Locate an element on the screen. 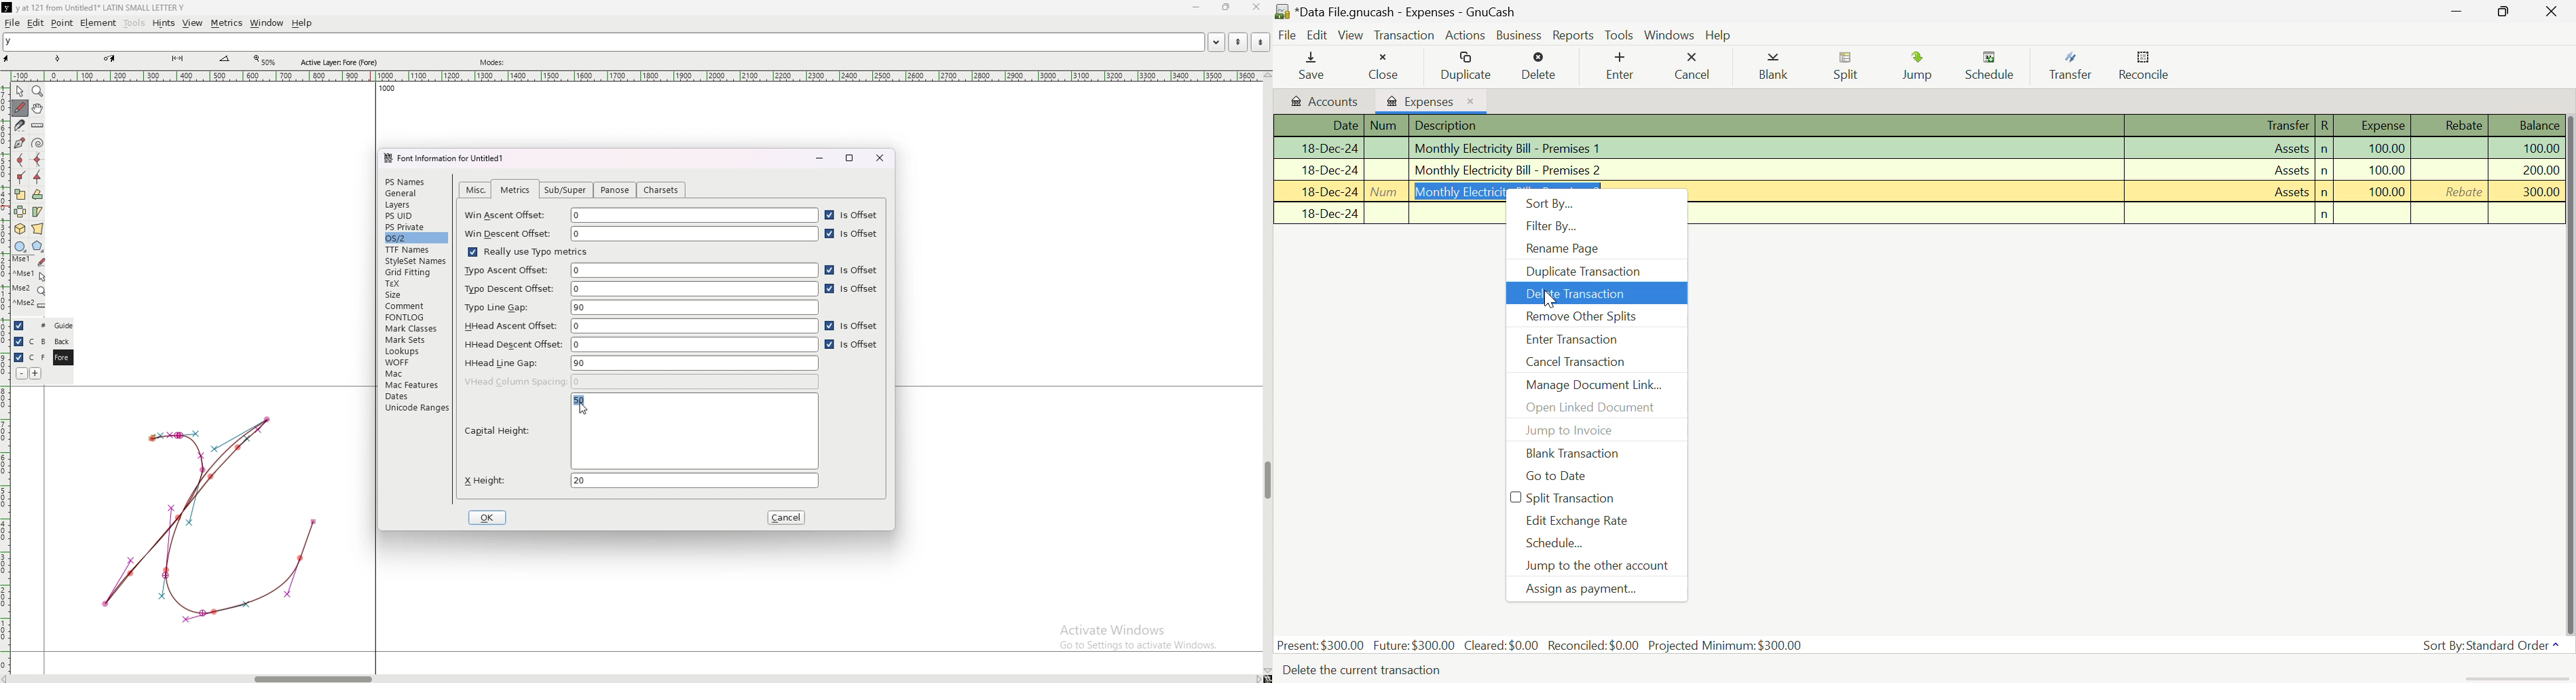 This screenshot has width=2576, height=700. mac features is located at coordinates (416, 385).